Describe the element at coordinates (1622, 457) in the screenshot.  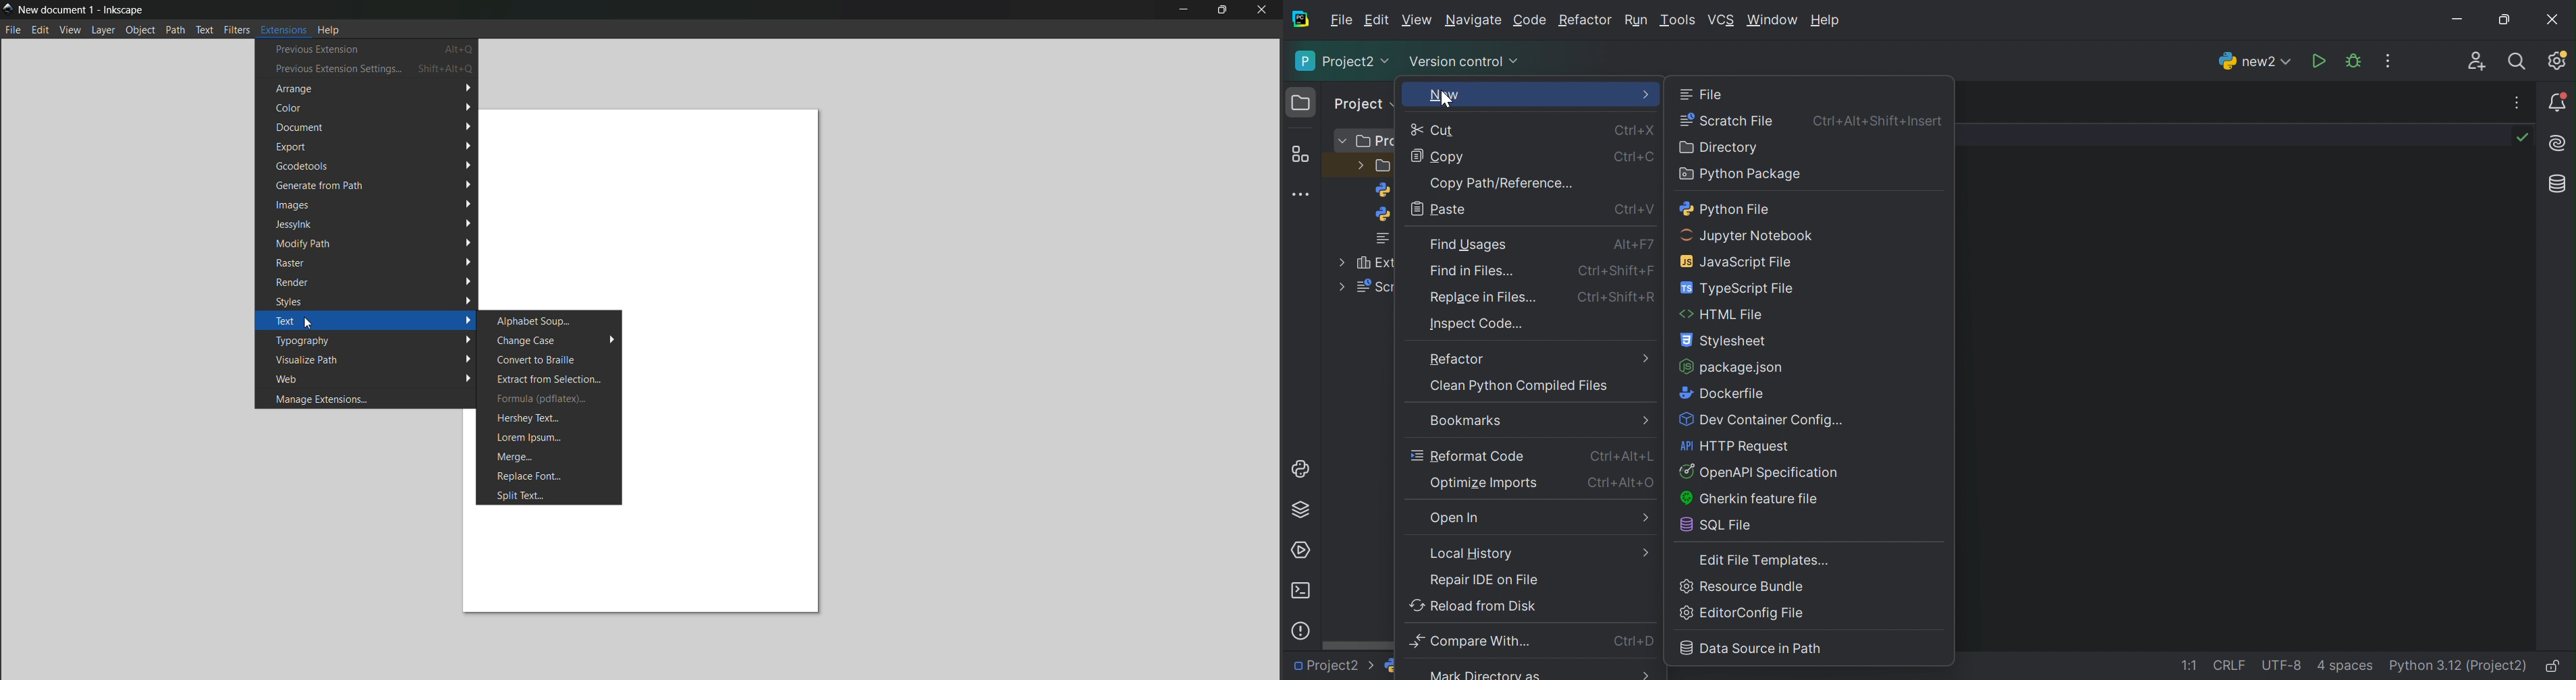
I see `Ctrl+Alt+L` at that location.